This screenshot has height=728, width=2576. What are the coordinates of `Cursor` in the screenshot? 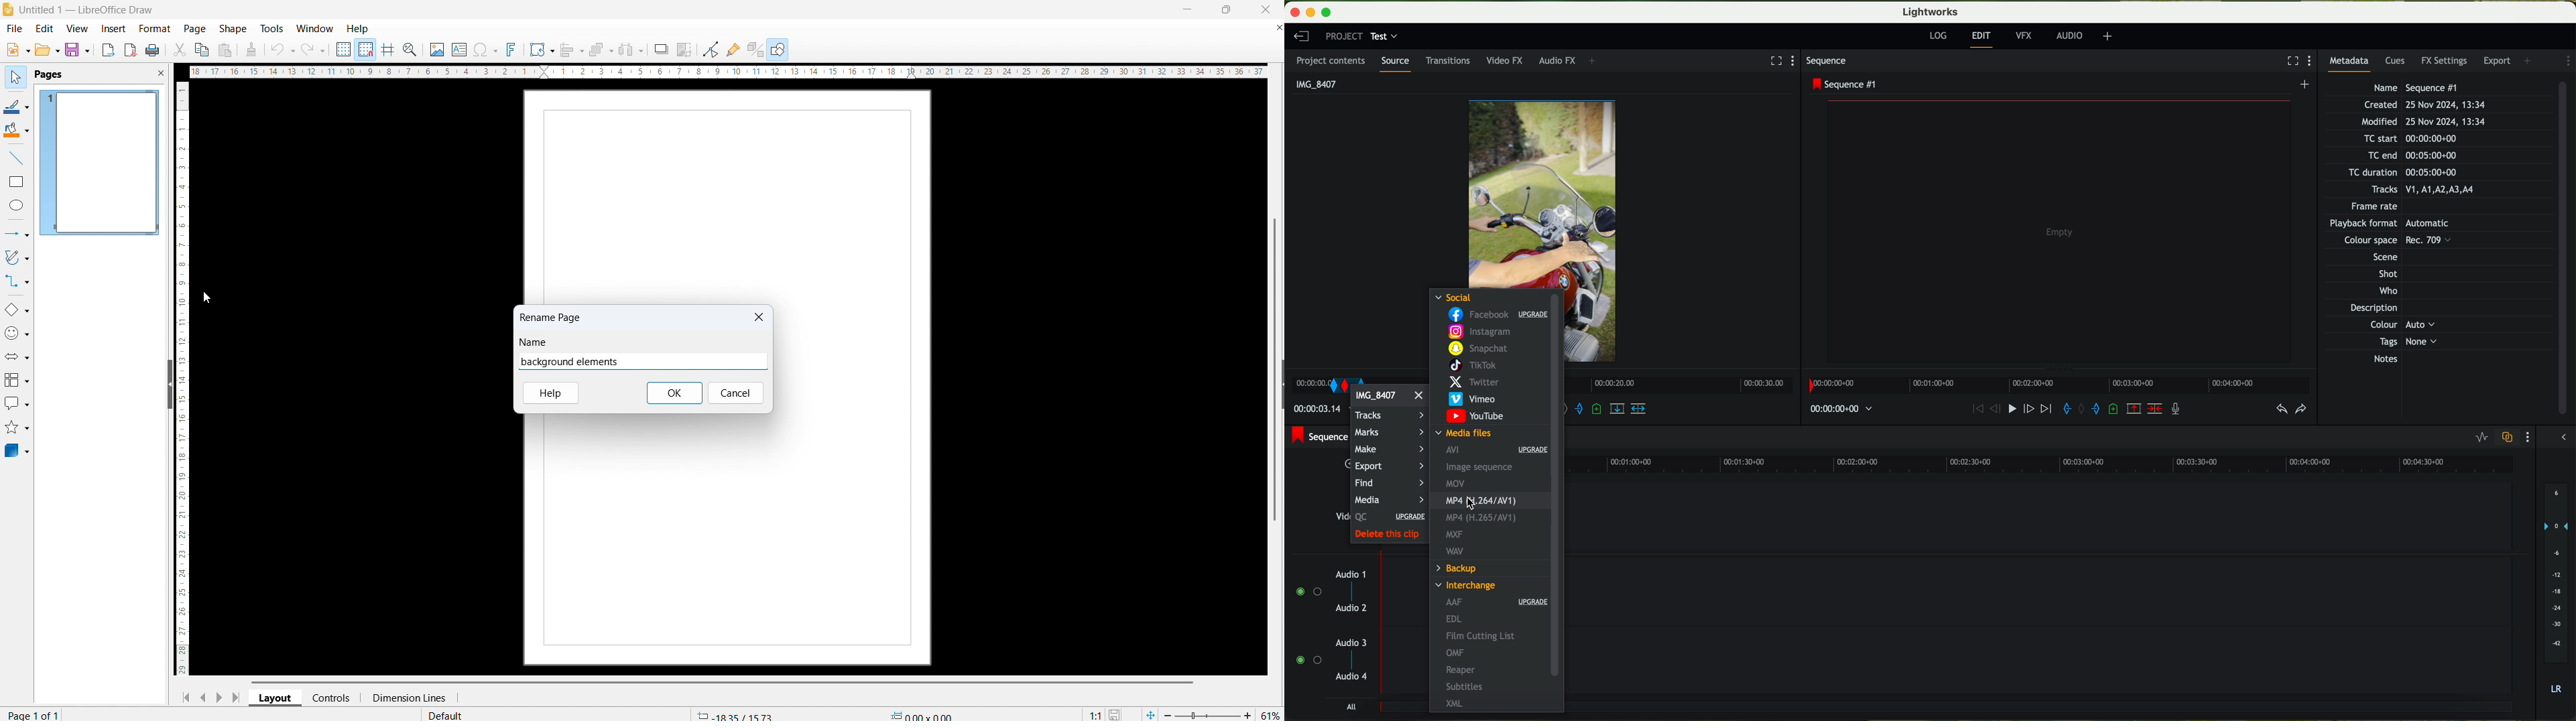 It's located at (208, 299).